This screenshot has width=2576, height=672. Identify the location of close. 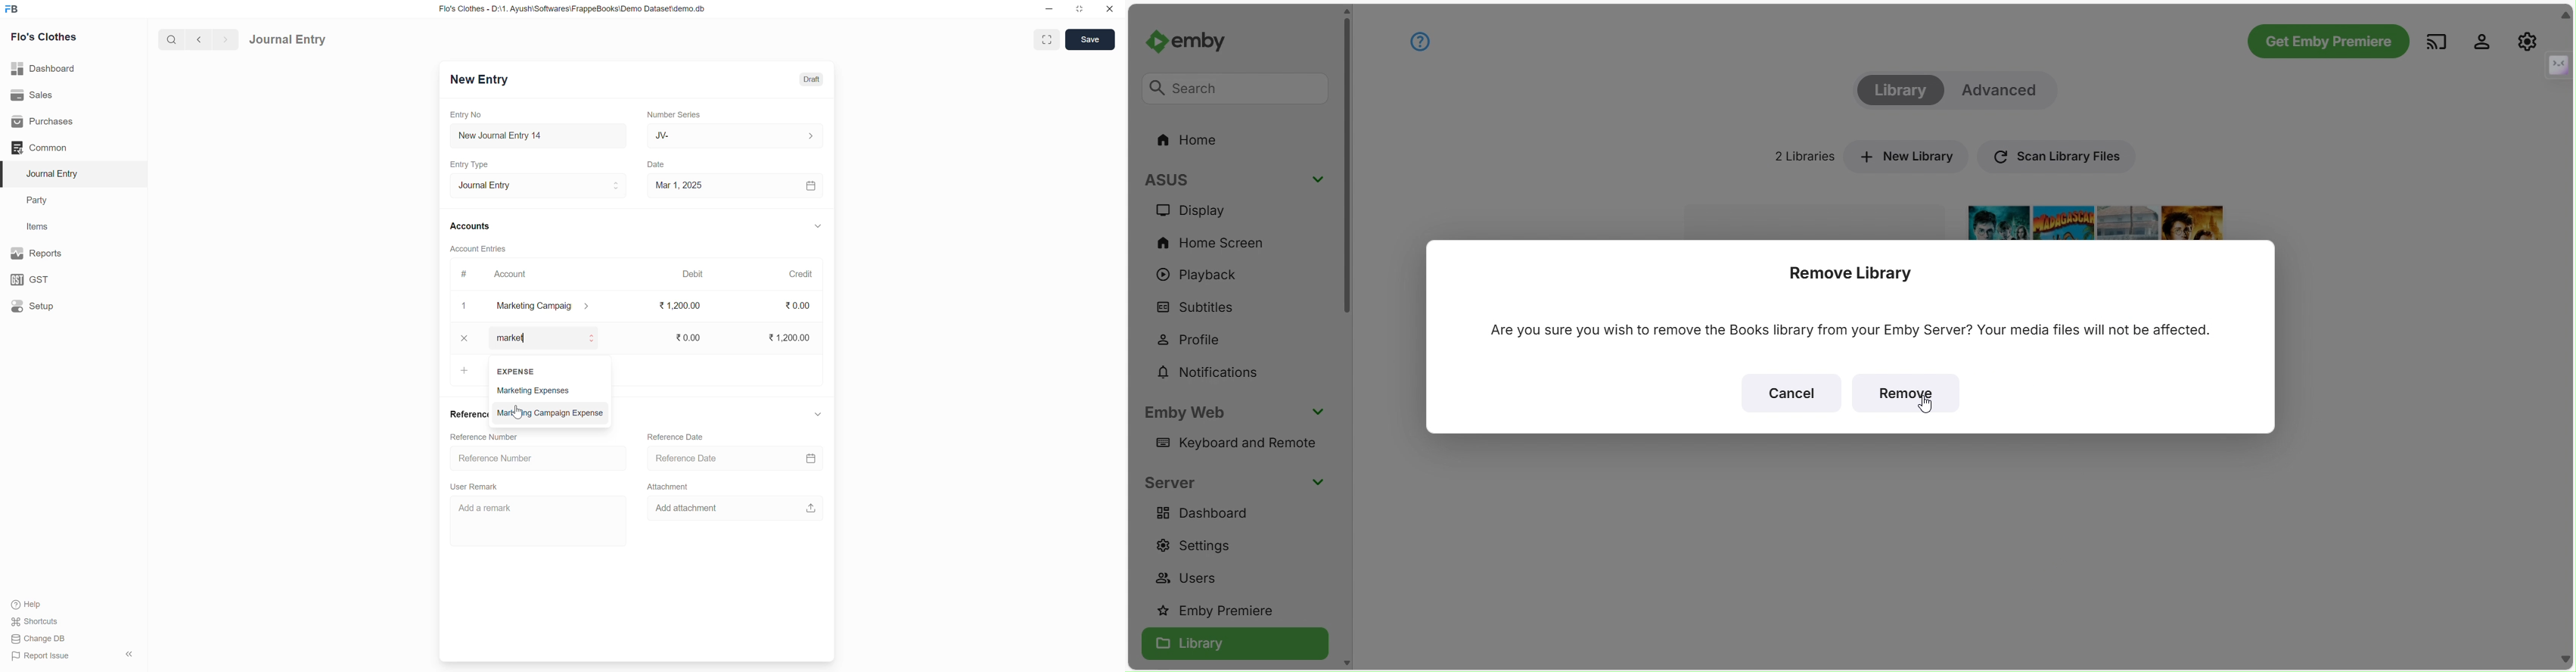
(1110, 9).